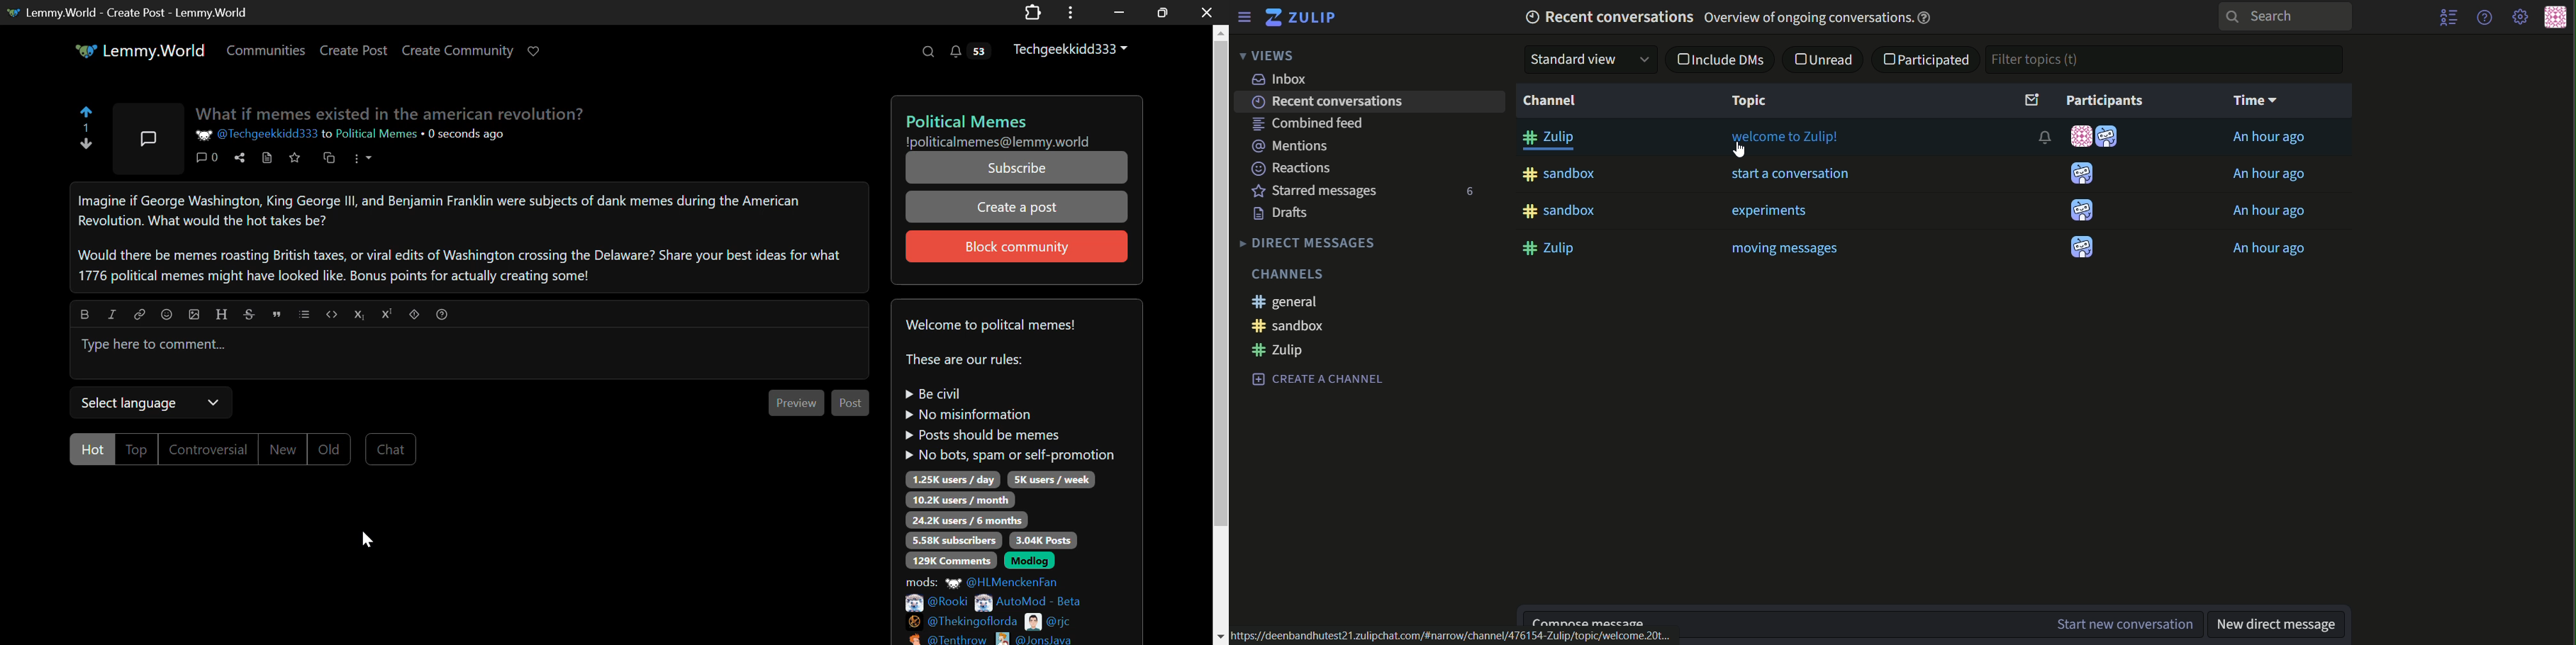 Image resolution: width=2576 pixels, height=672 pixels. I want to click on views, so click(1265, 55).